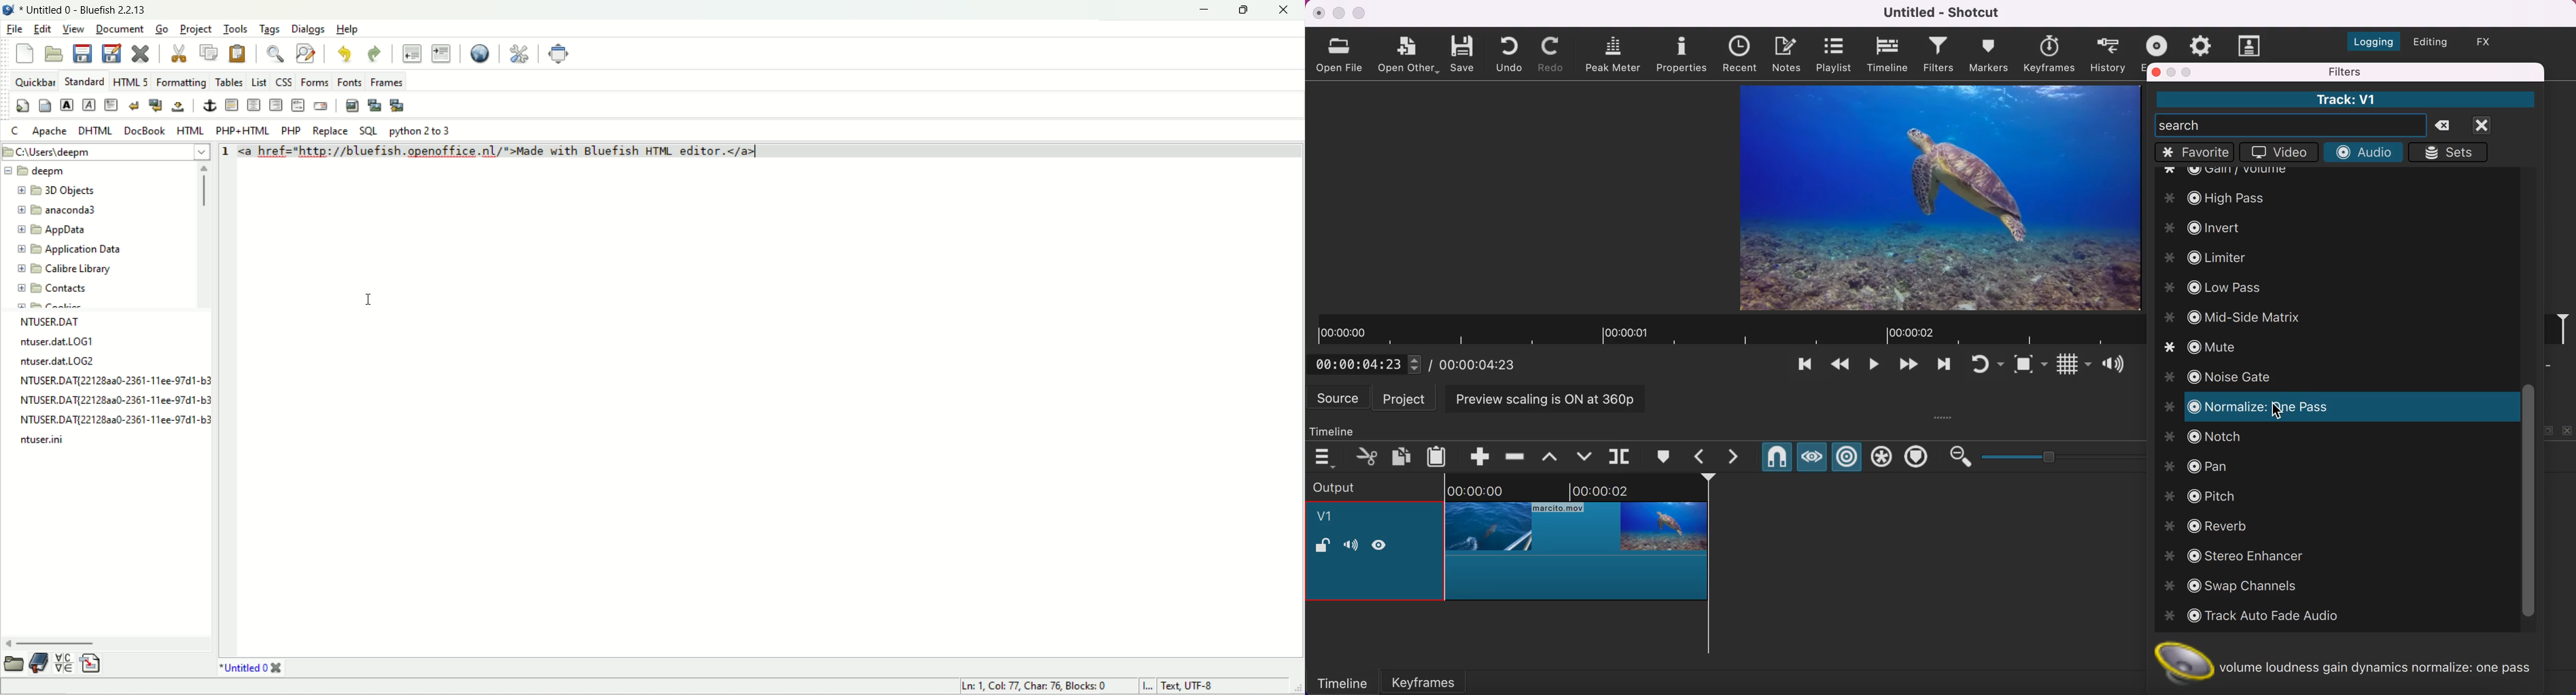  Describe the element at coordinates (2491, 42) in the screenshot. I see `switch to the effects layout` at that location.